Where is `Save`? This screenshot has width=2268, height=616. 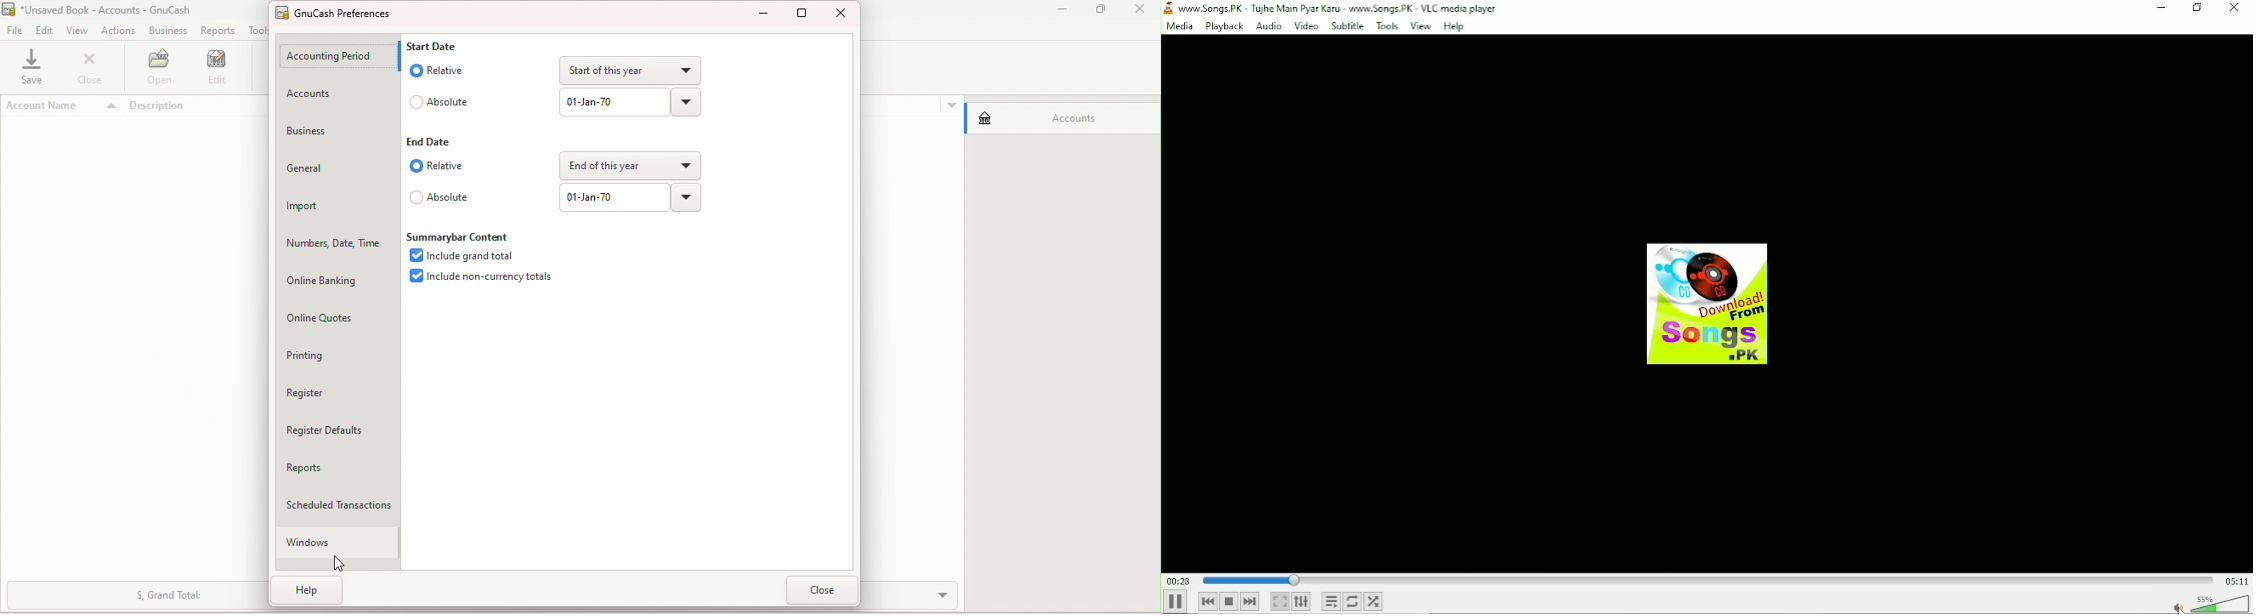 Save is located at coordinates (35, 69).